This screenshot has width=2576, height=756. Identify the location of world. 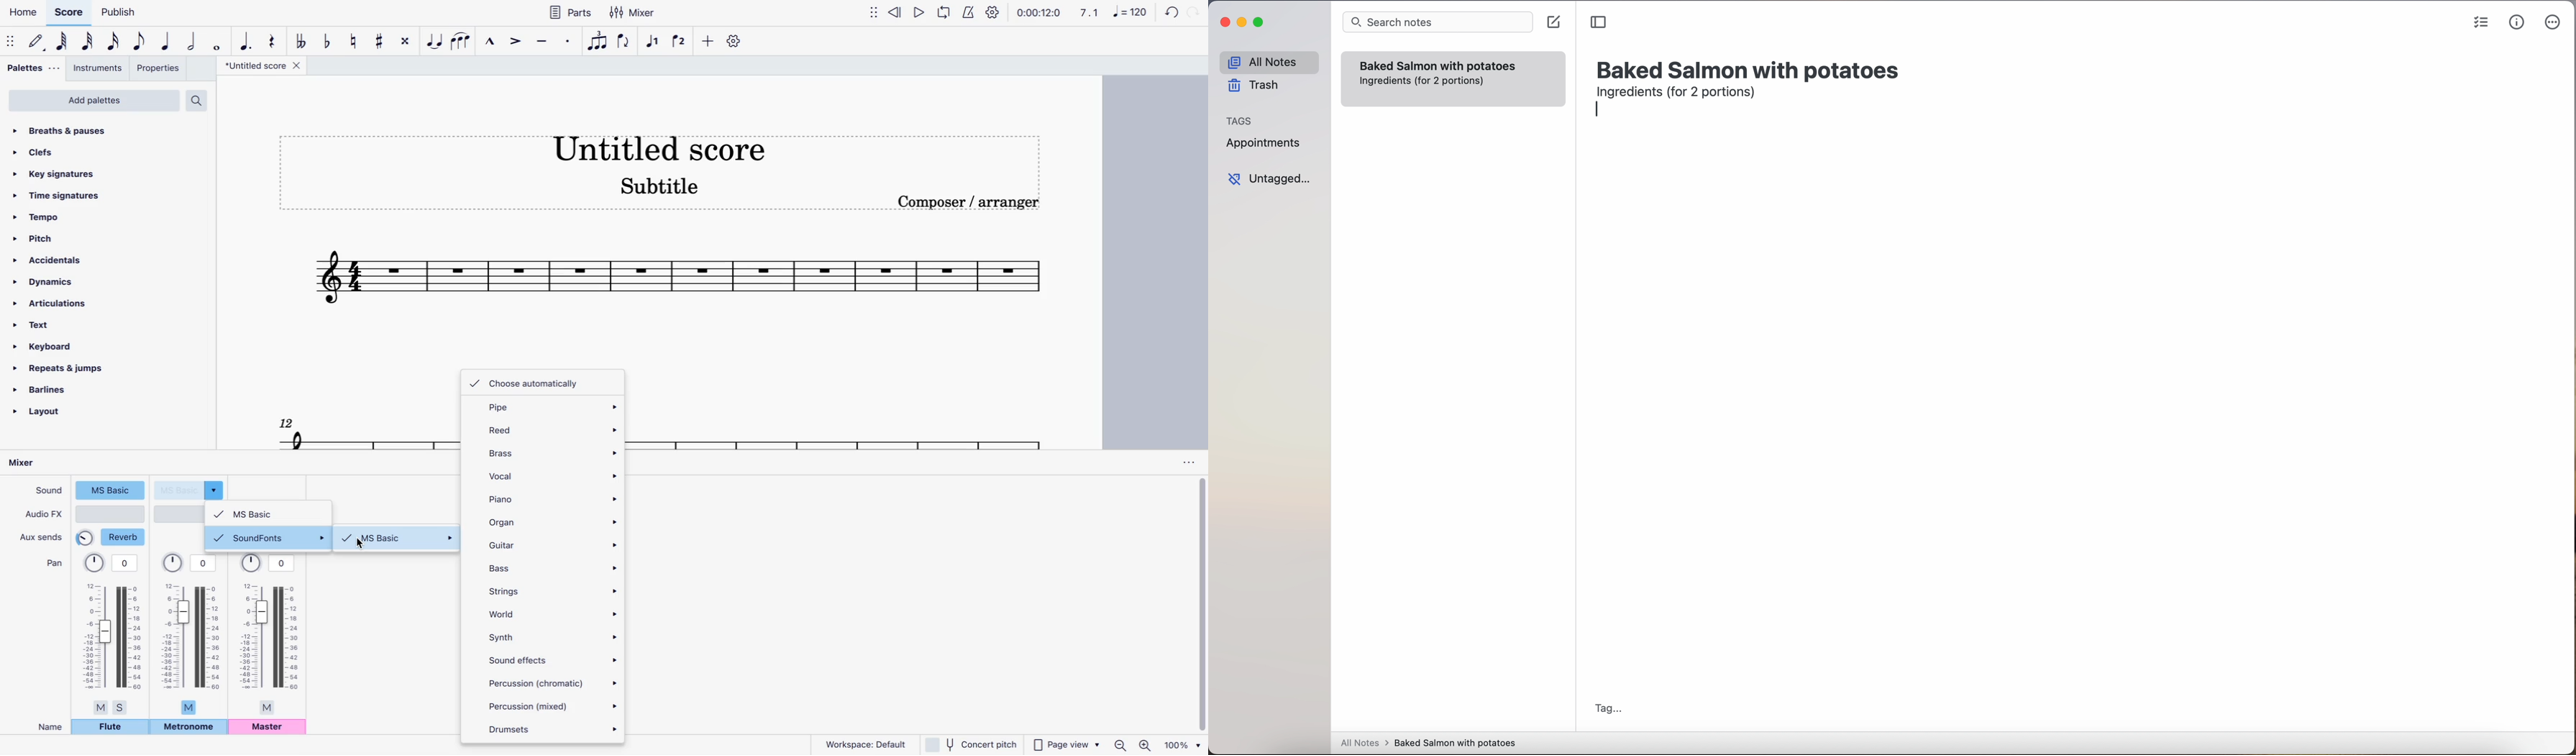
(554, 611).